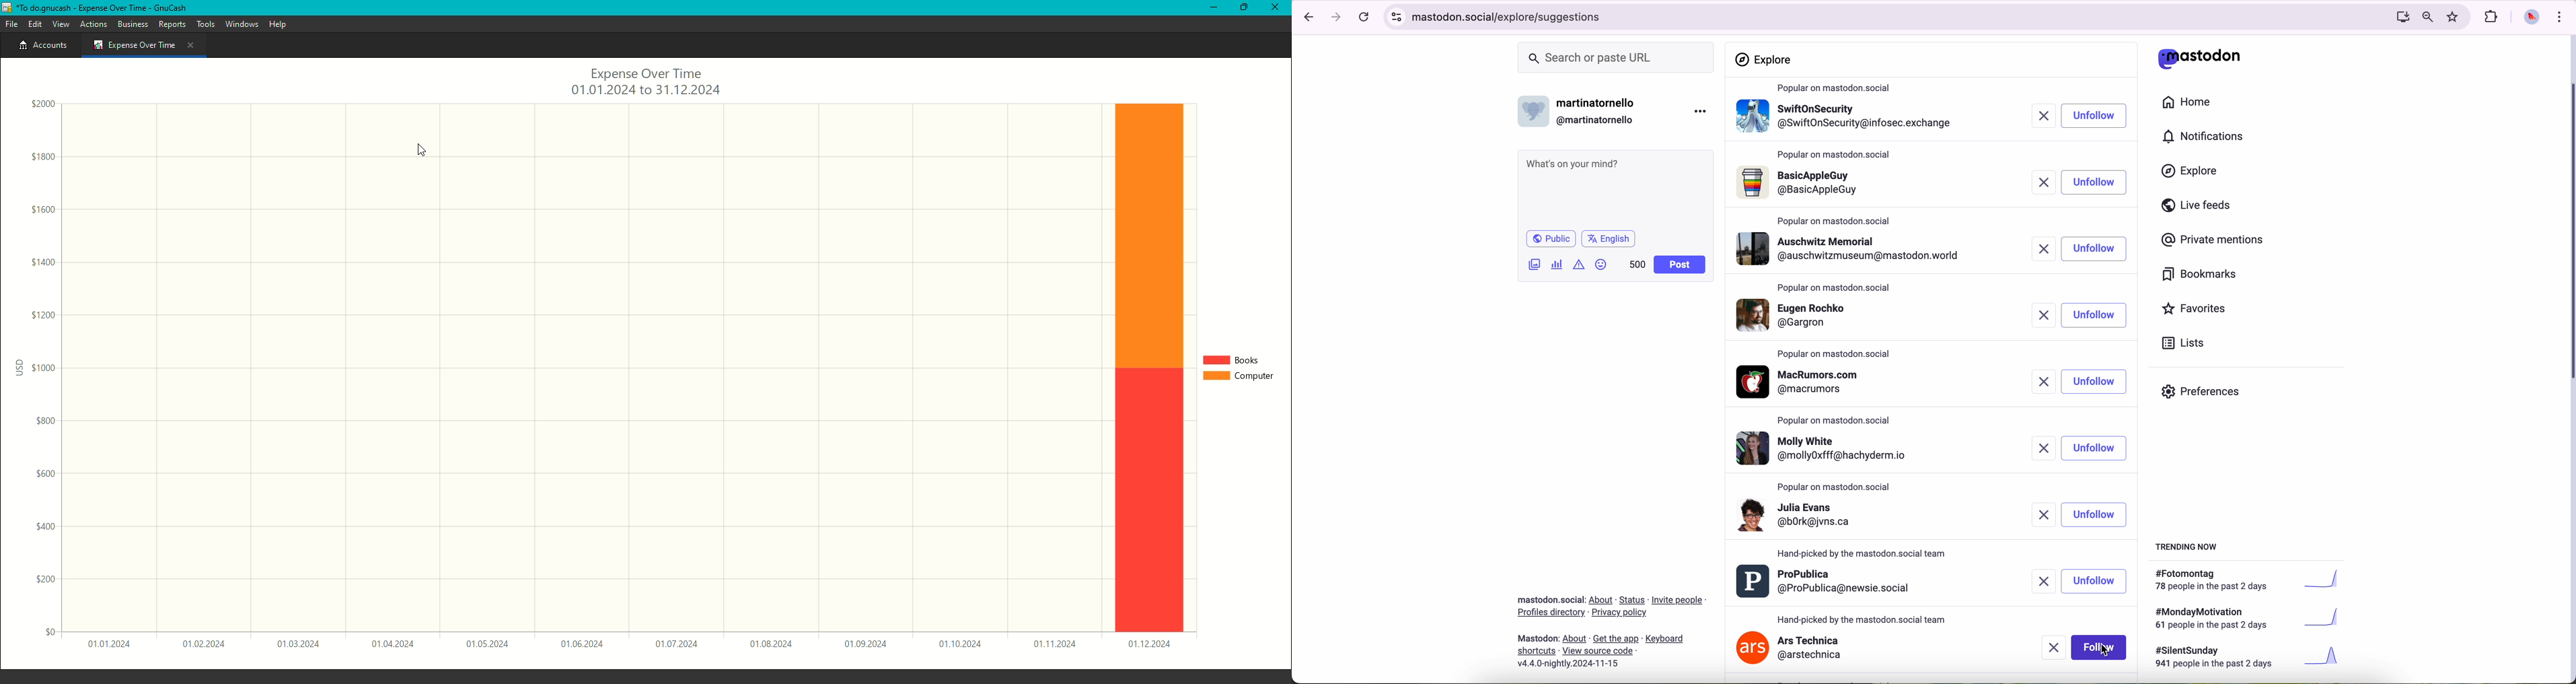 The image size is (2576, 700). What do you see at coordinates (1835, 219) in the screenshot?
I see `popular on mastodon.social` at bounding box center [1835, 219].